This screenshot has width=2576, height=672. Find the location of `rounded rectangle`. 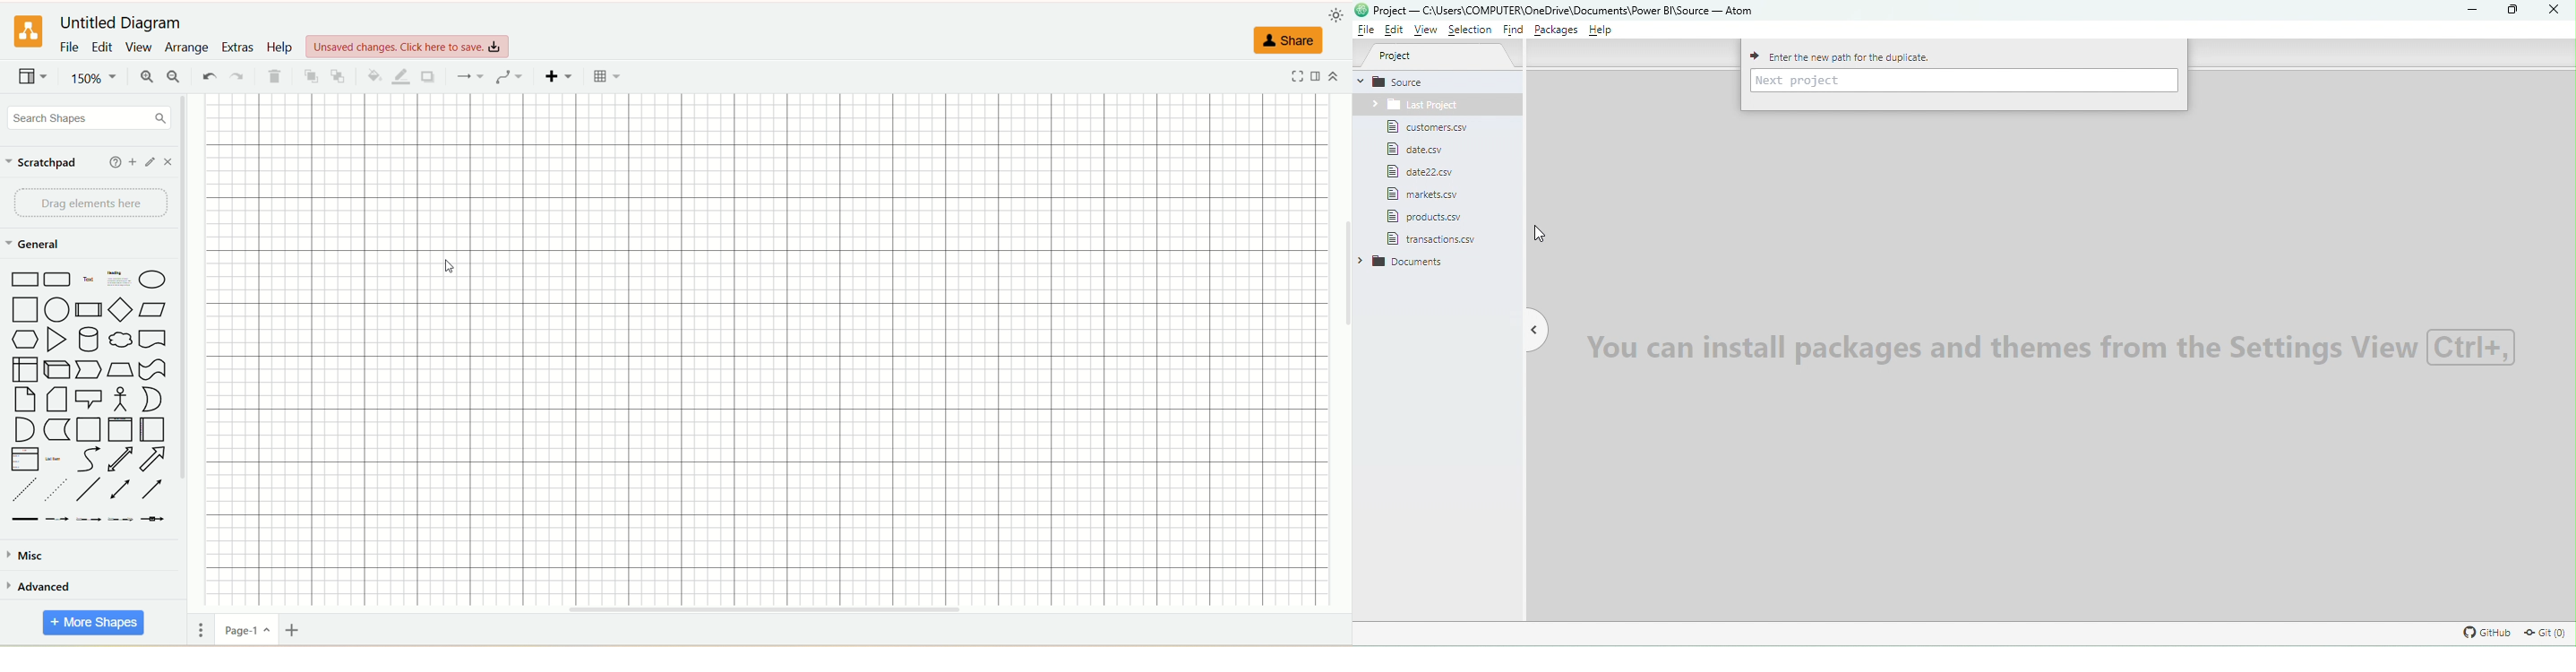

rounded rectangle is located at coordinates (60, 279).